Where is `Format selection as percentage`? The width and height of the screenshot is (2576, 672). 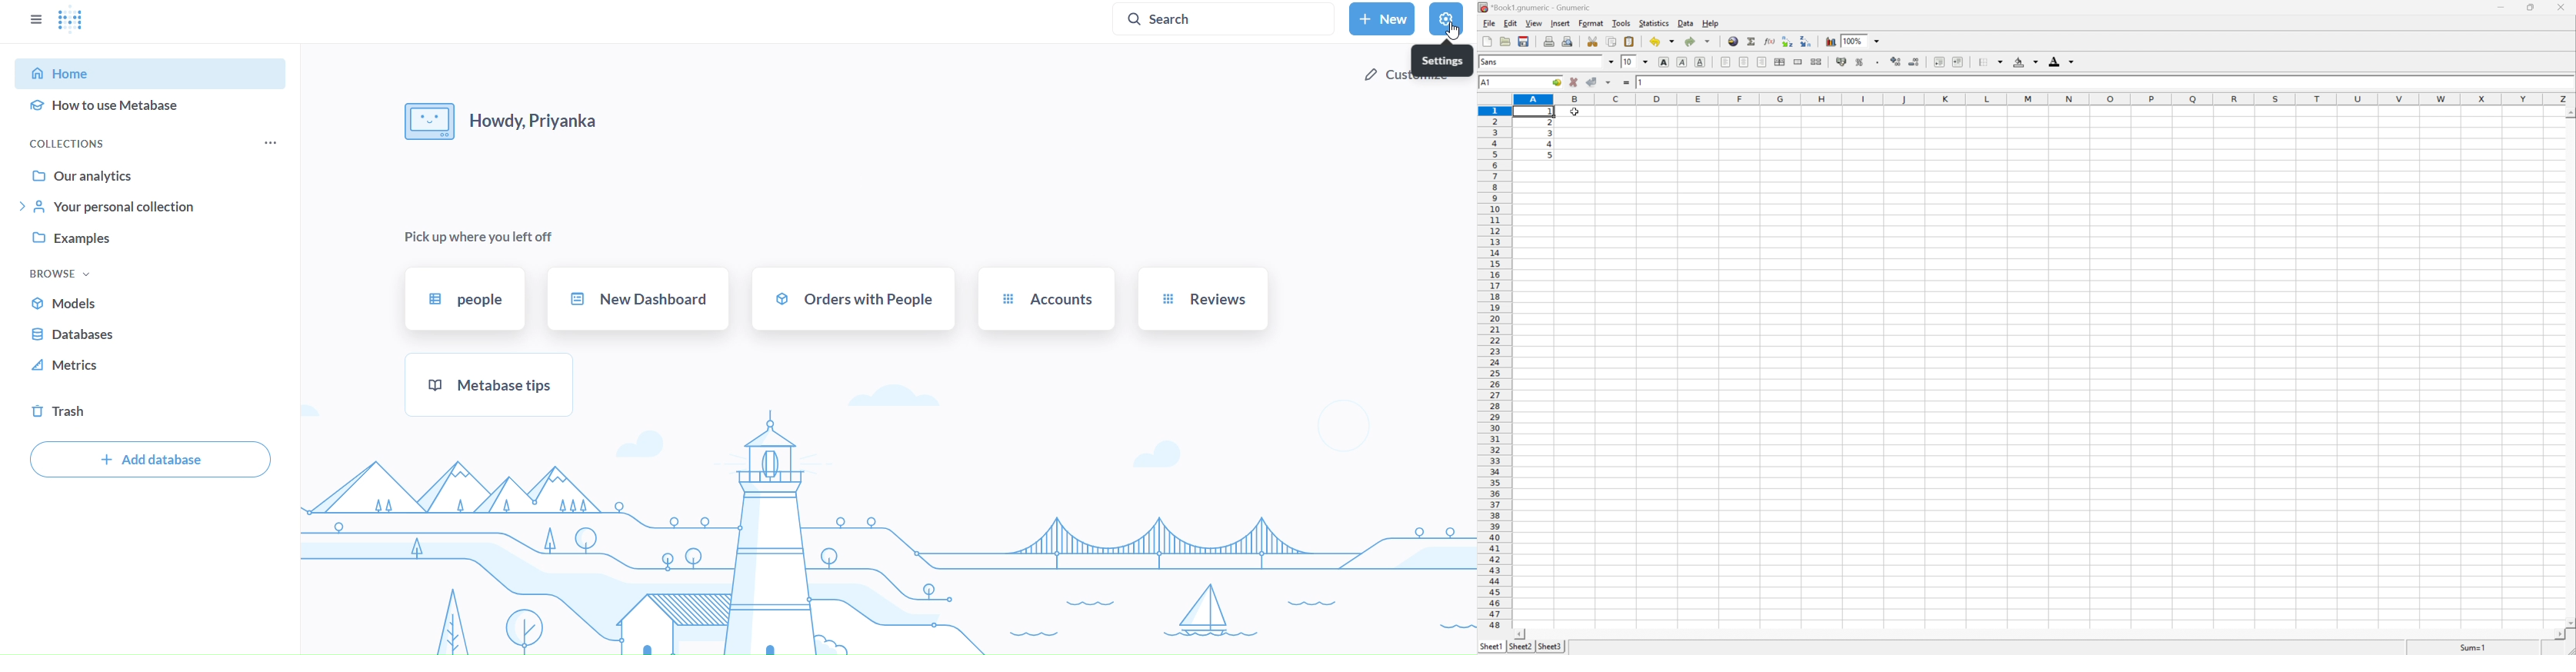 Format selection as percentage is located at coordinates (1859, 63).